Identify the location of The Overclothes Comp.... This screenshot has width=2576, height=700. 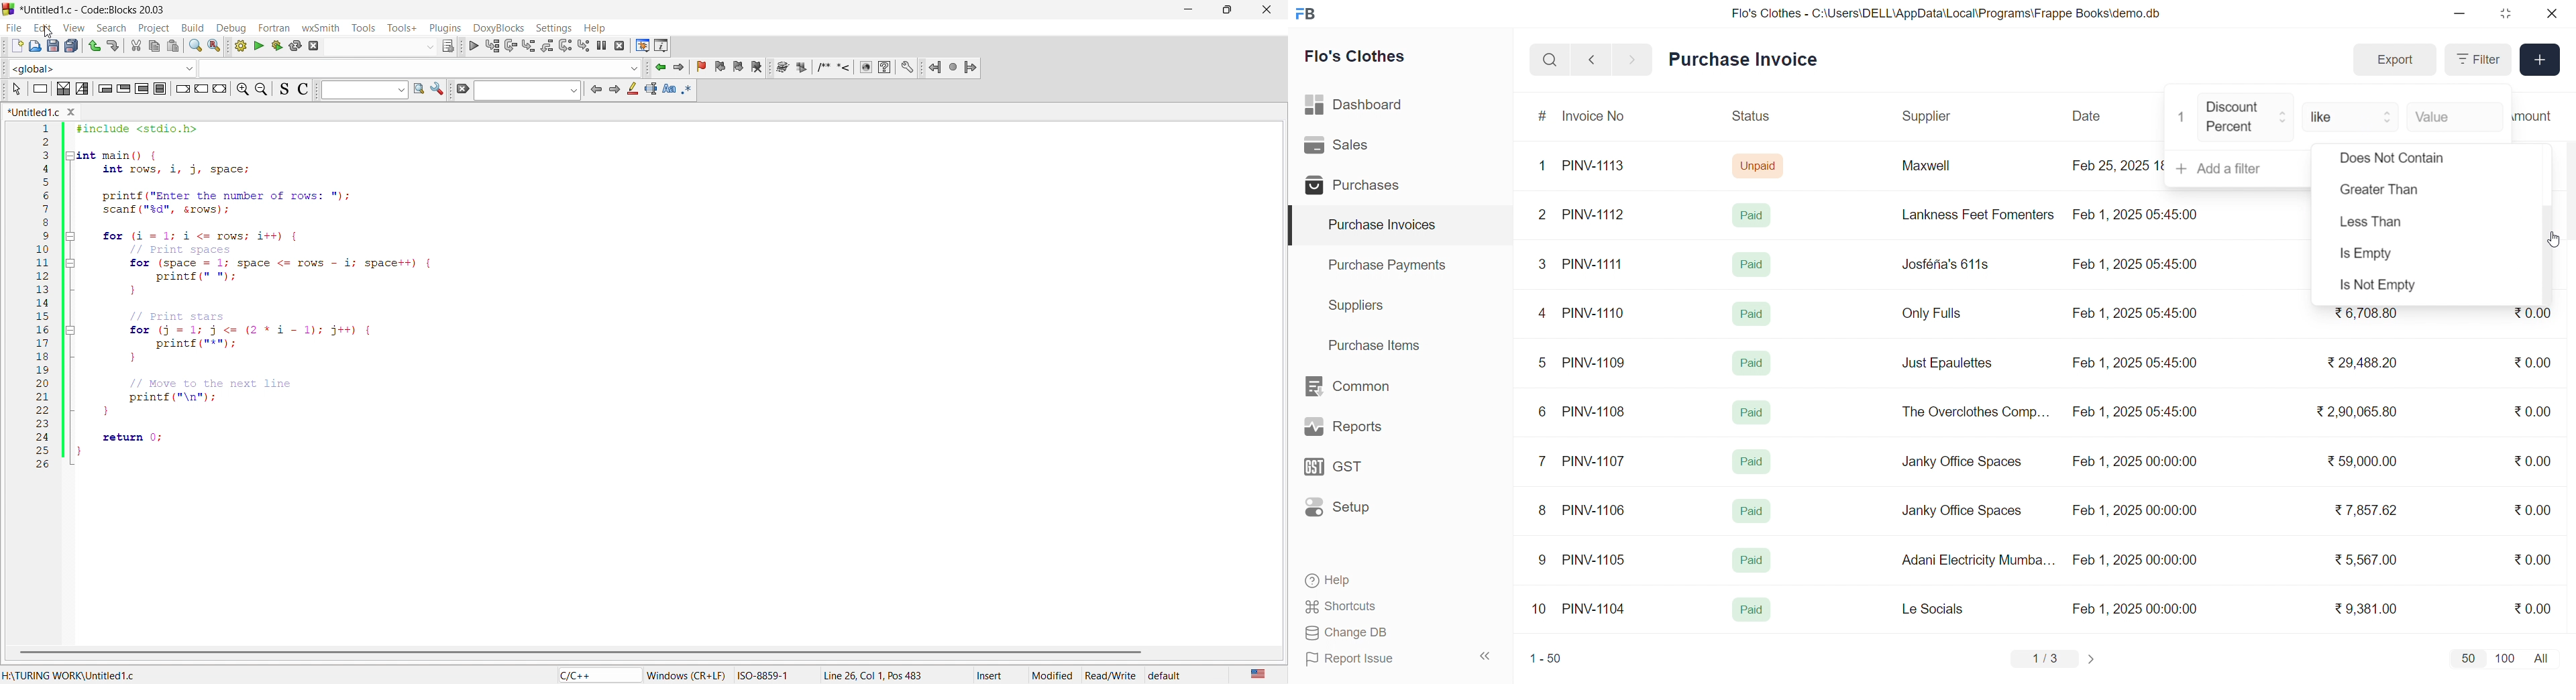
(1974, 411).